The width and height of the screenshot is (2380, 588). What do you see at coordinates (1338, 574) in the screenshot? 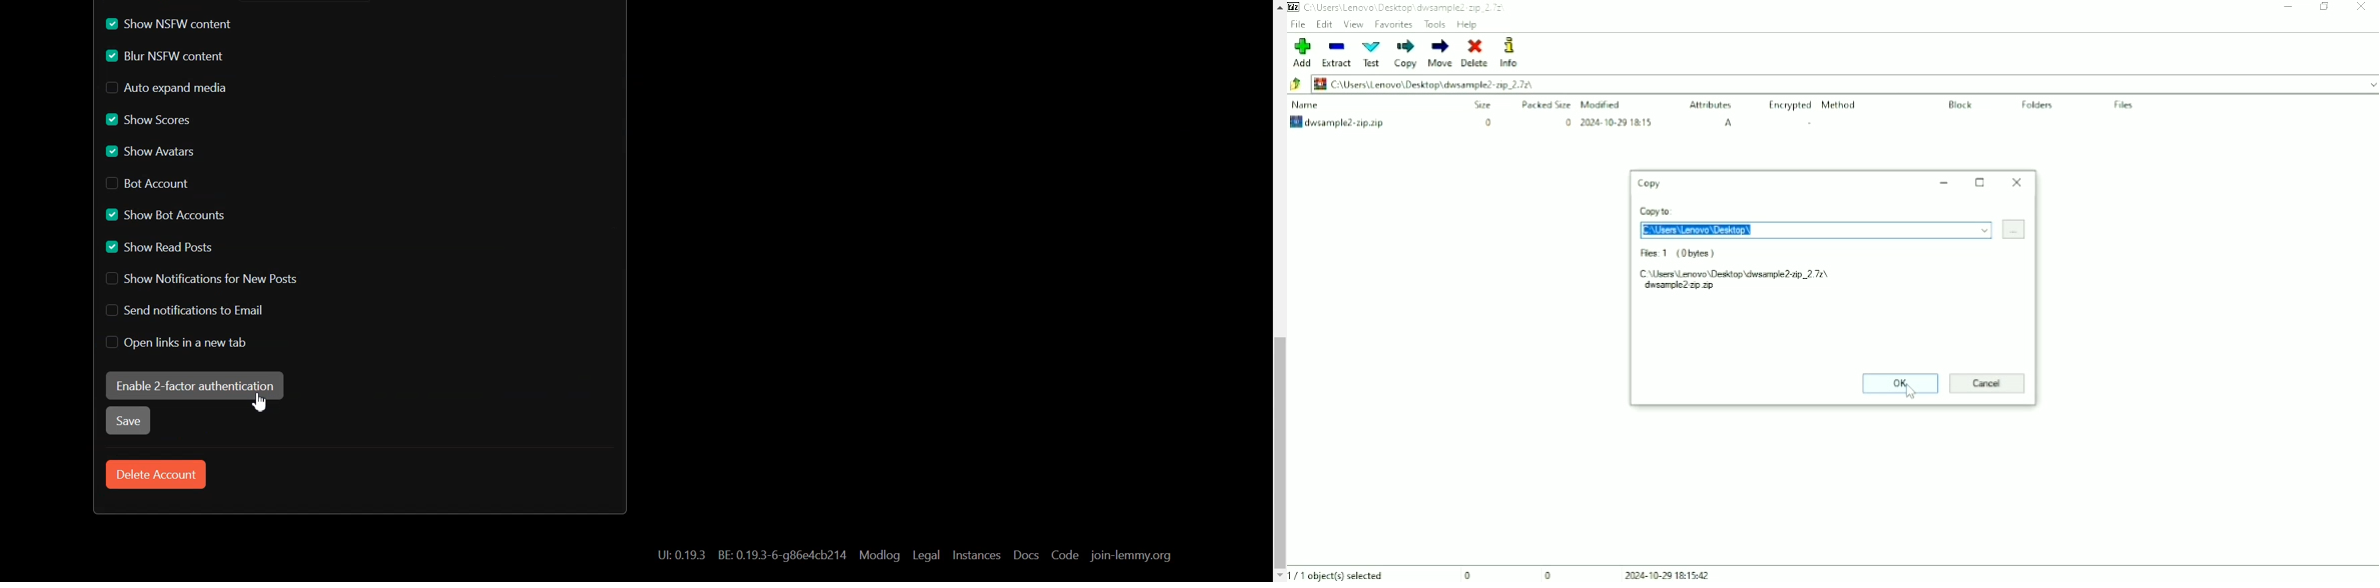
I see `1/1 object(s) selected` at bounding box center [1338, 574].